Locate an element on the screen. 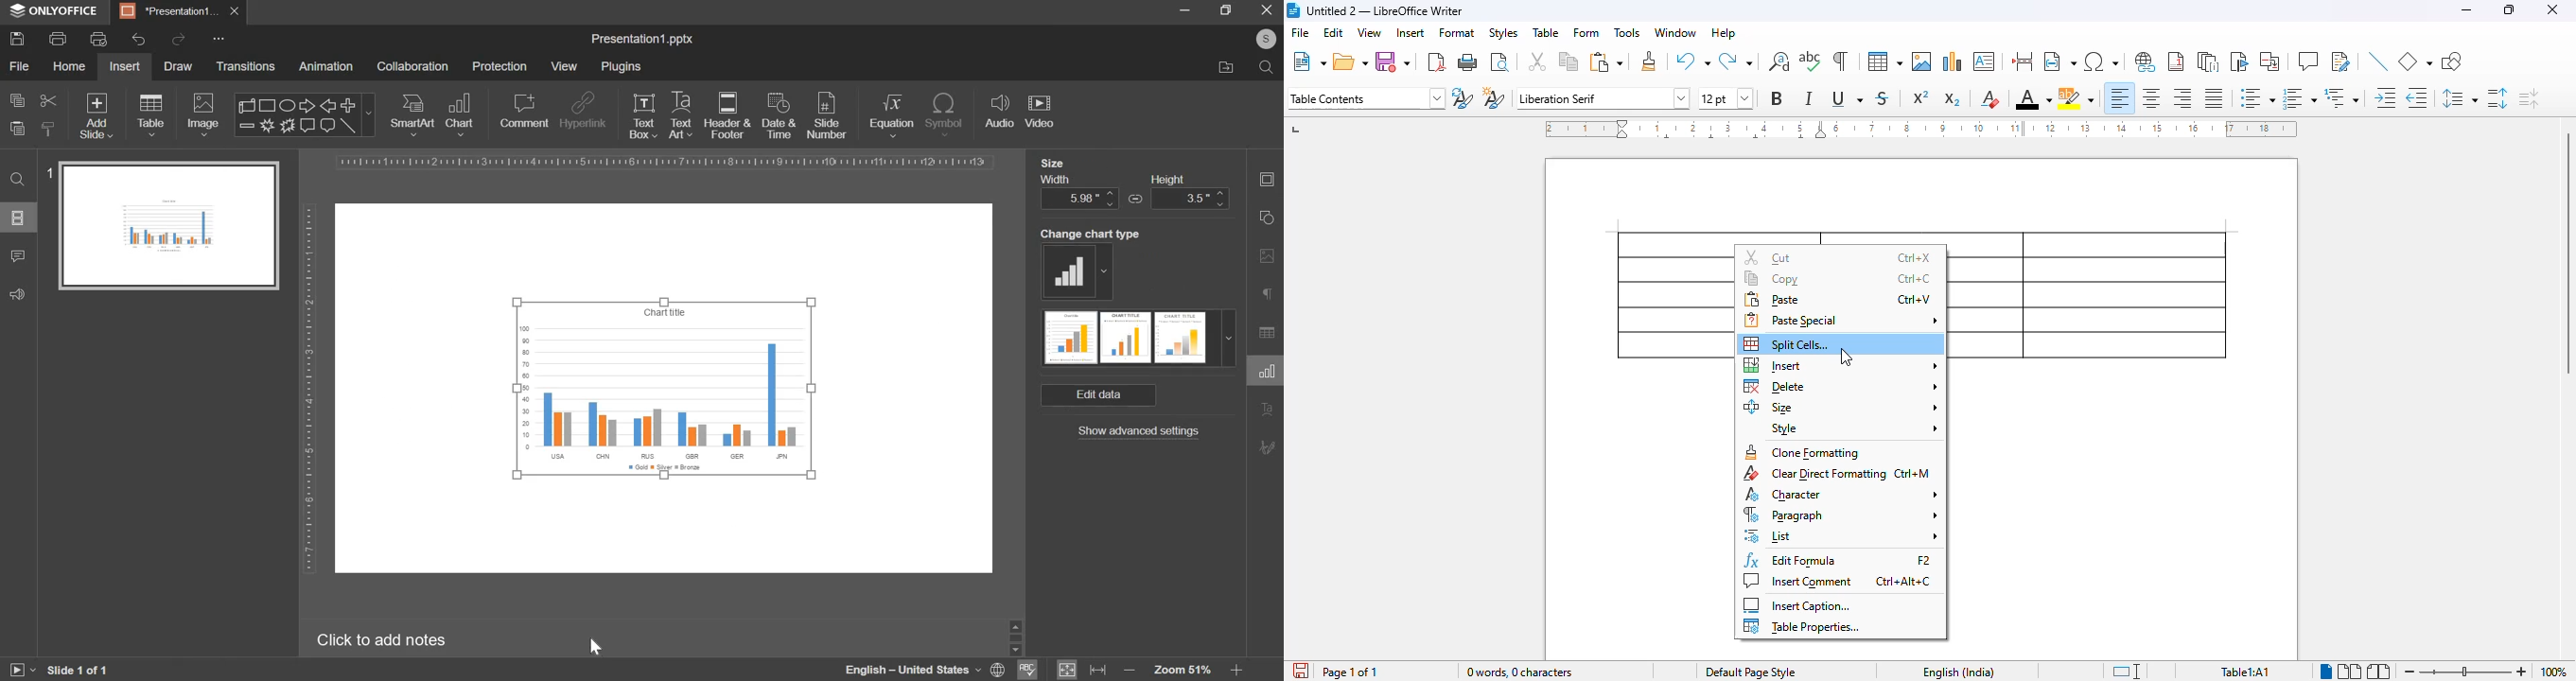 The image size is (2576, 700). edit formula is located at coordinates (1793, 560).